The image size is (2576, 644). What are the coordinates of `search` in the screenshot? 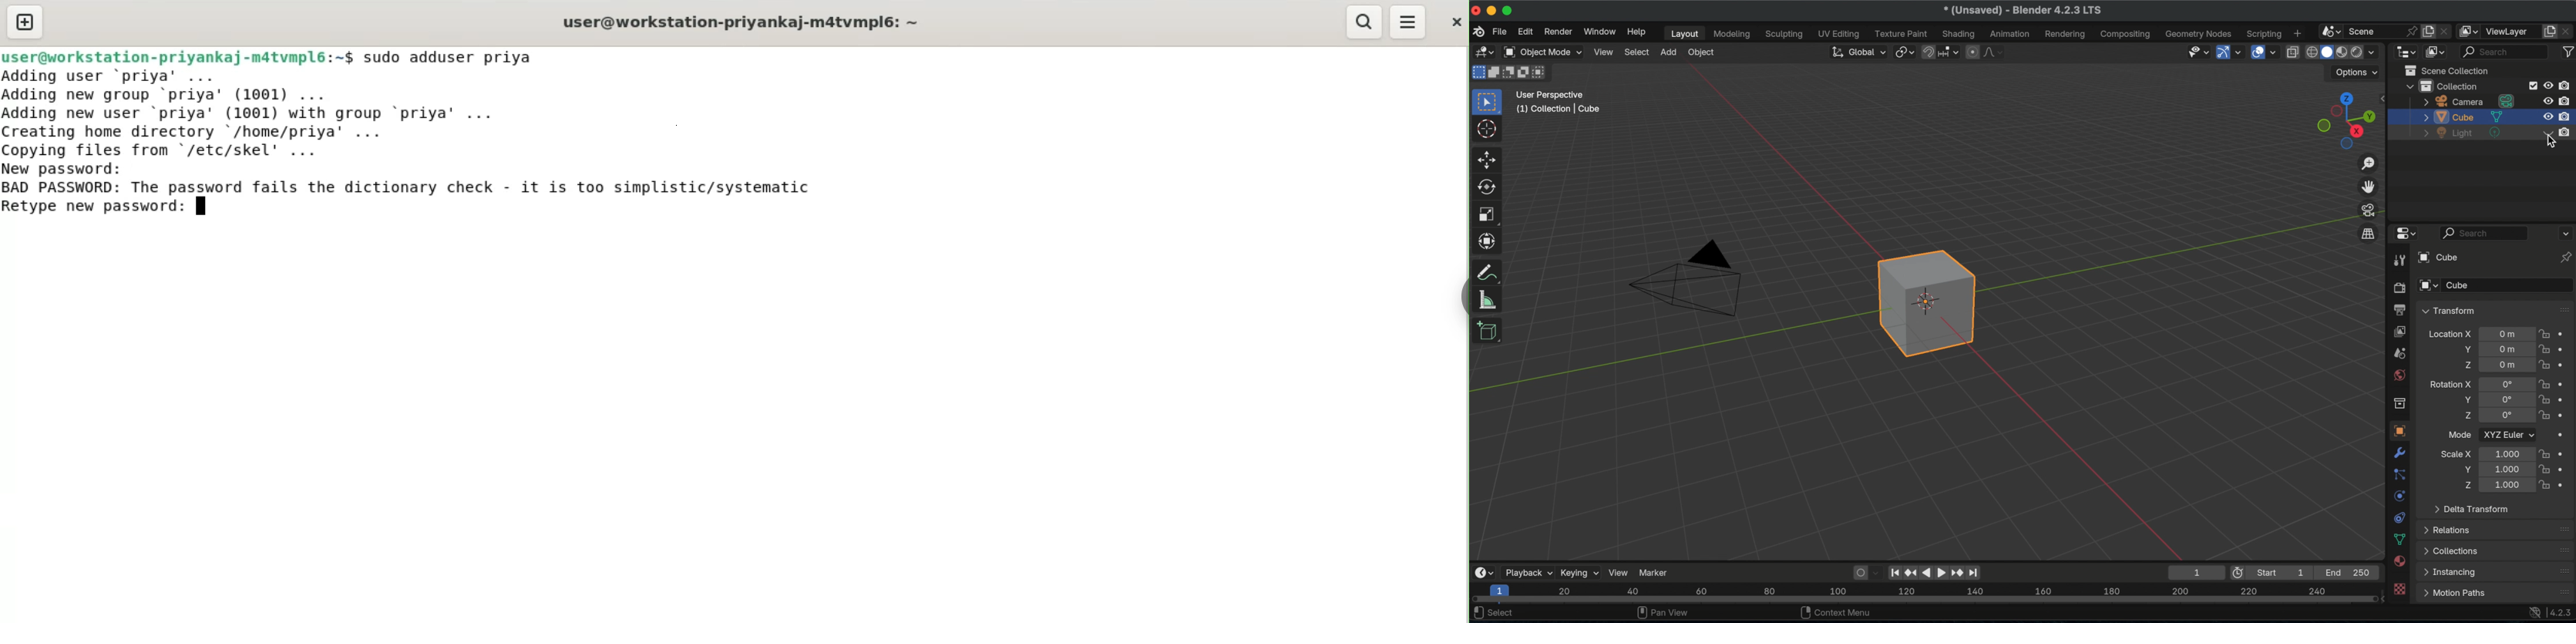 It's located at (2485, 233).